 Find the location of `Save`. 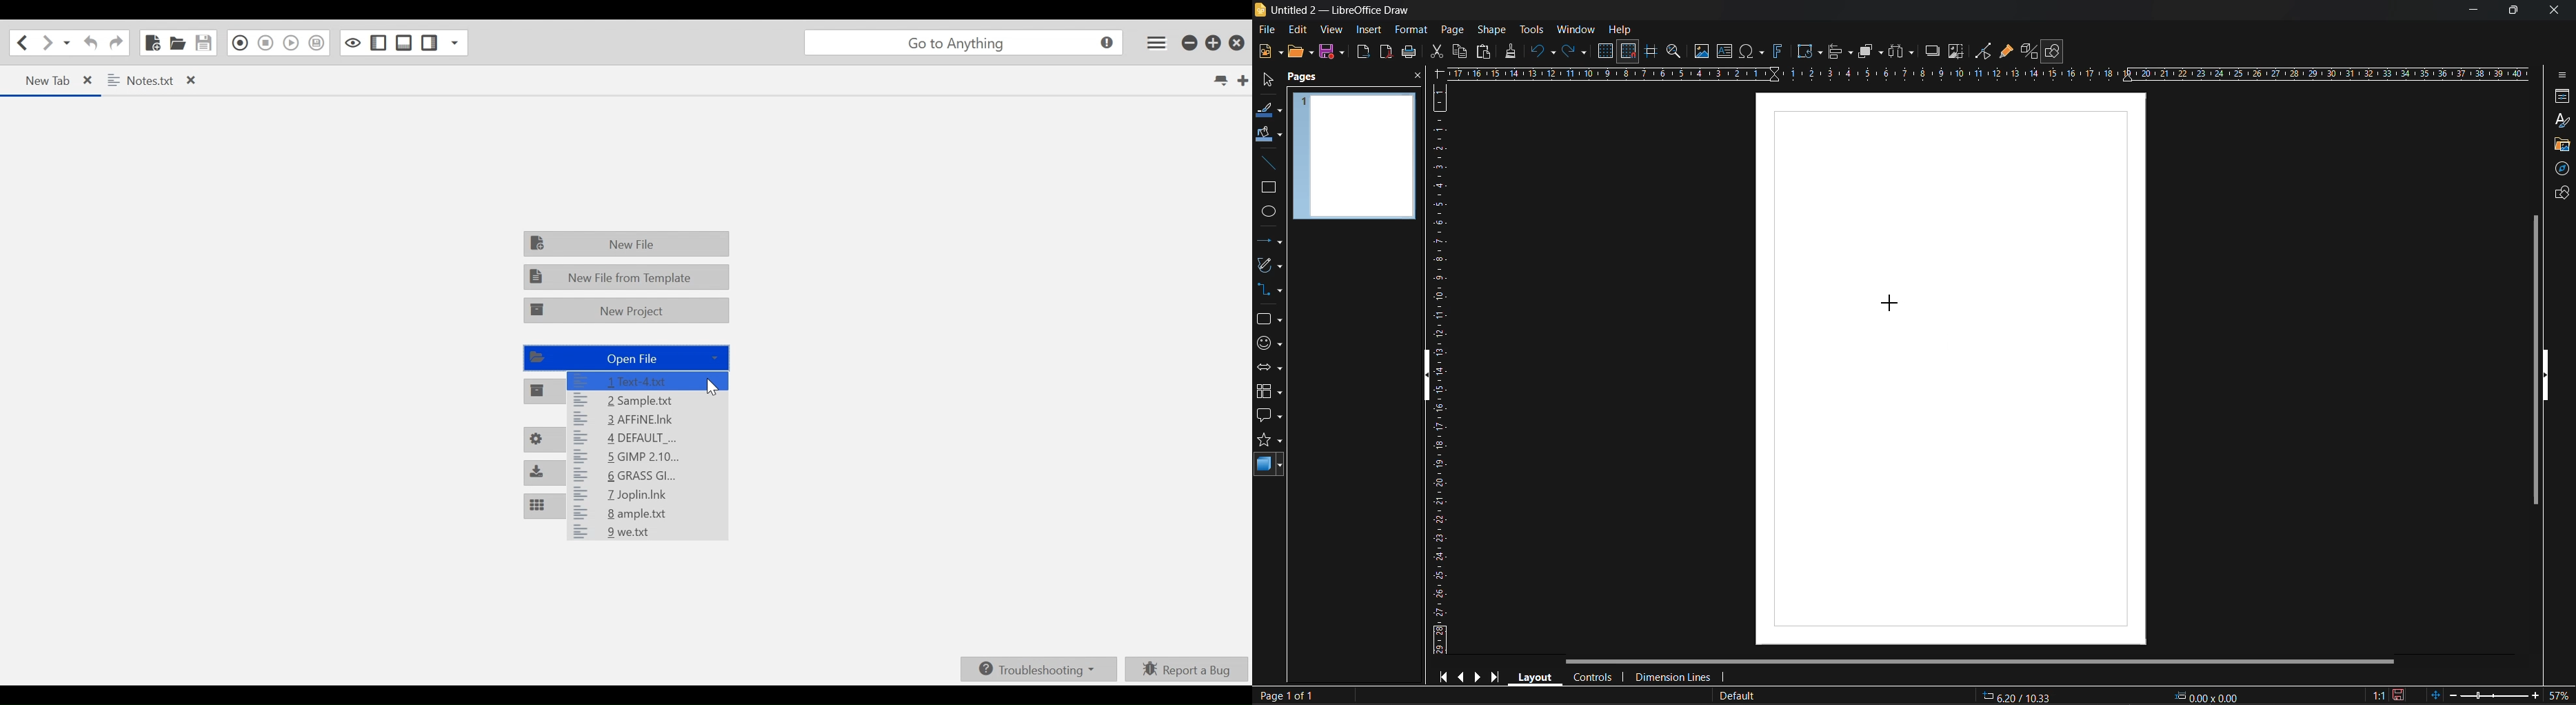

Save is located at coordinates (204, 42).